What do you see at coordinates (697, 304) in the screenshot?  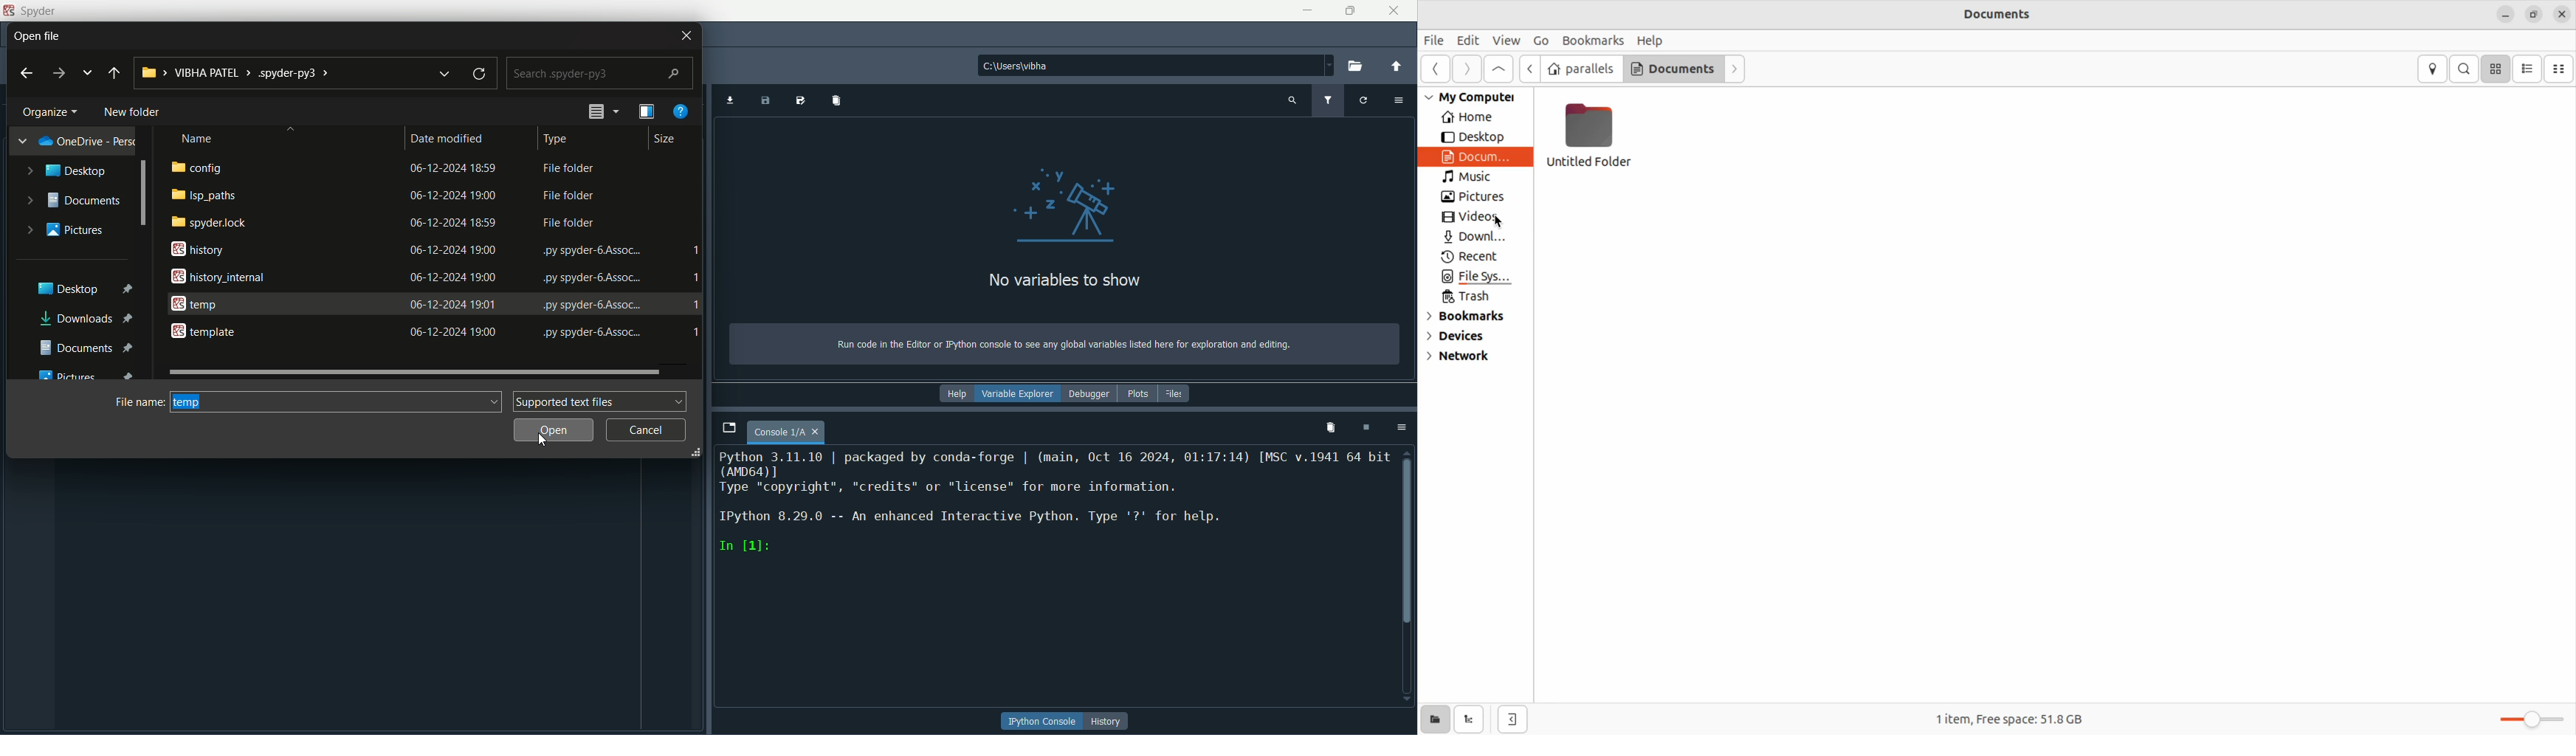 I see `1` at bounding box center [697, 304].